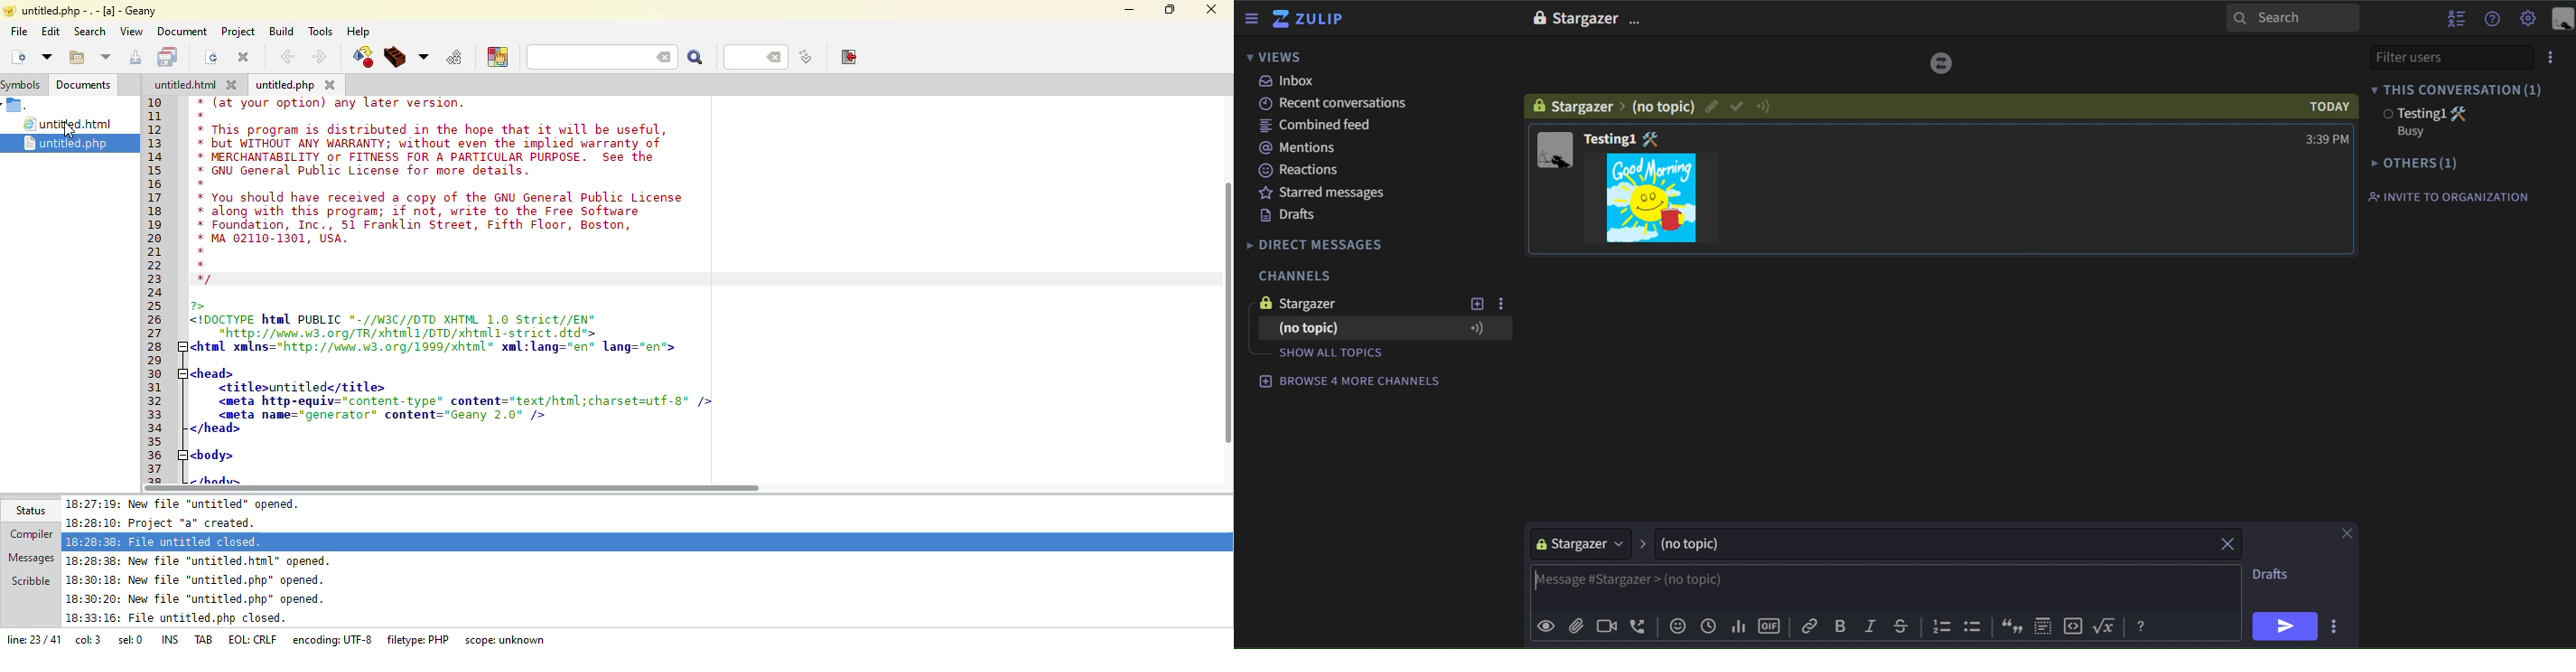 The height and width of the screenshot is (672, 2576). What do you see at coordinates (2337, 624) in the screenshot?
I see `more options` at bounding box center [2337, 624].